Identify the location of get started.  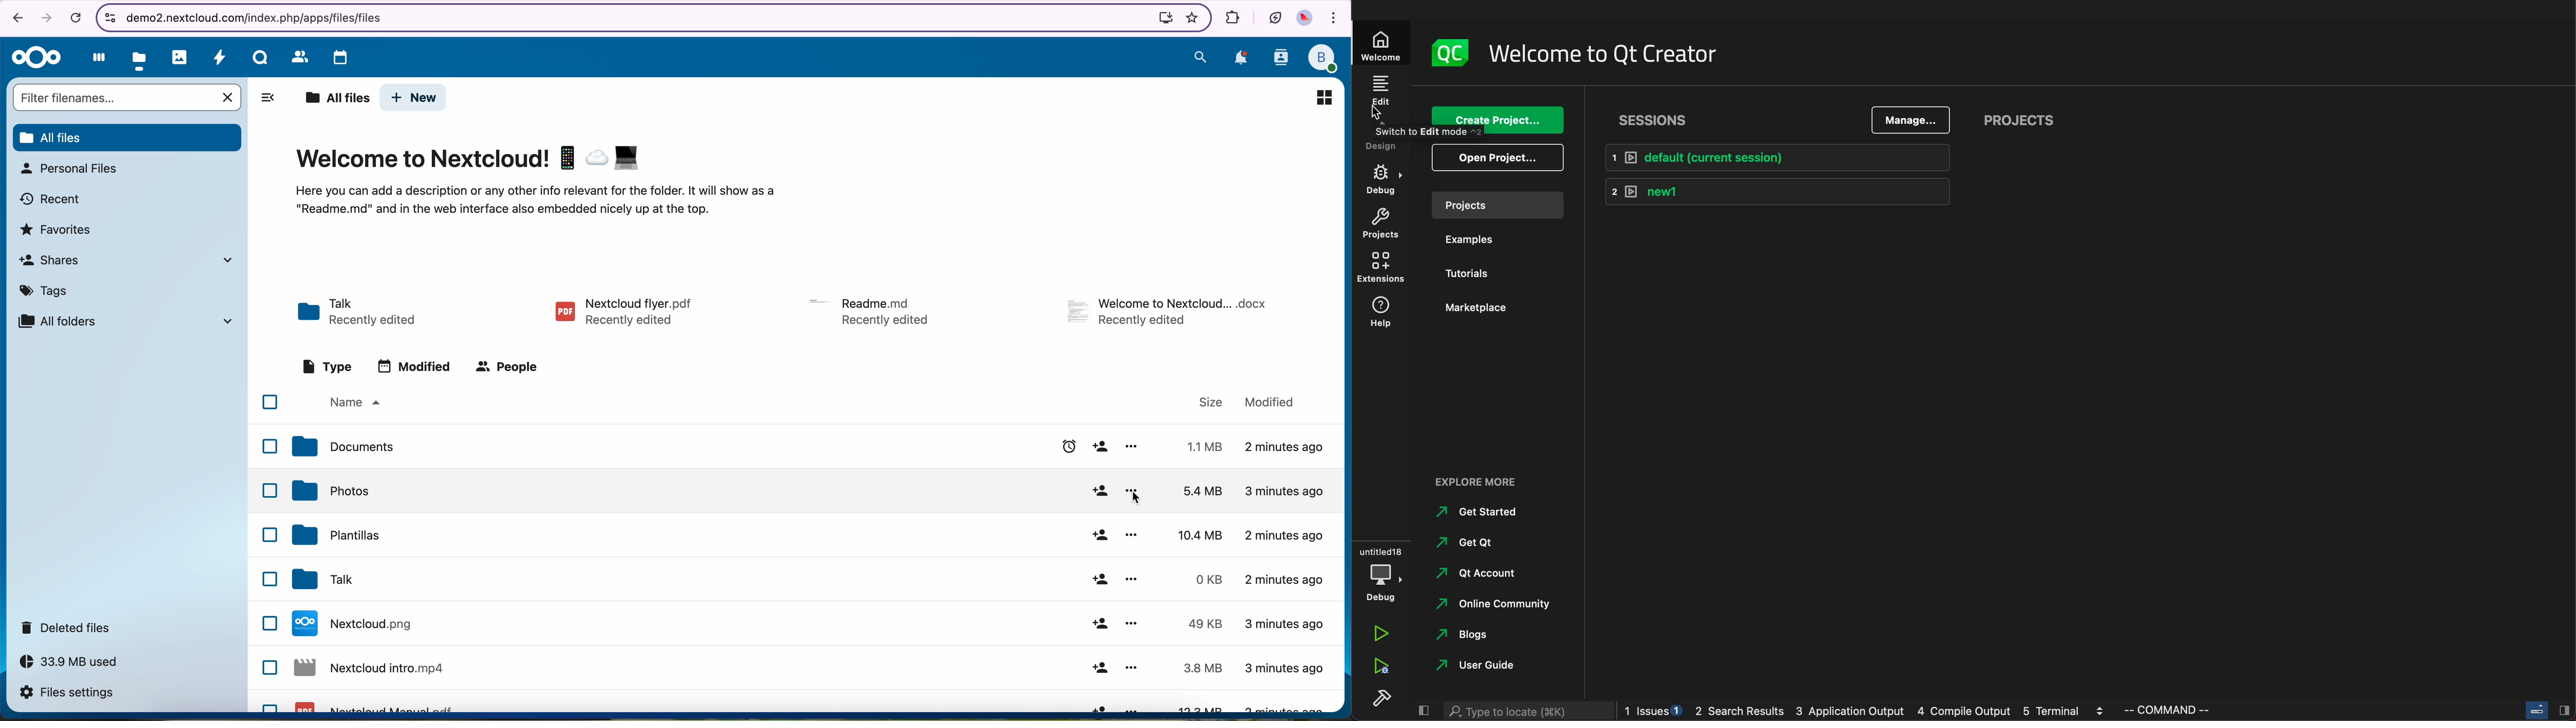
(1479, 512).